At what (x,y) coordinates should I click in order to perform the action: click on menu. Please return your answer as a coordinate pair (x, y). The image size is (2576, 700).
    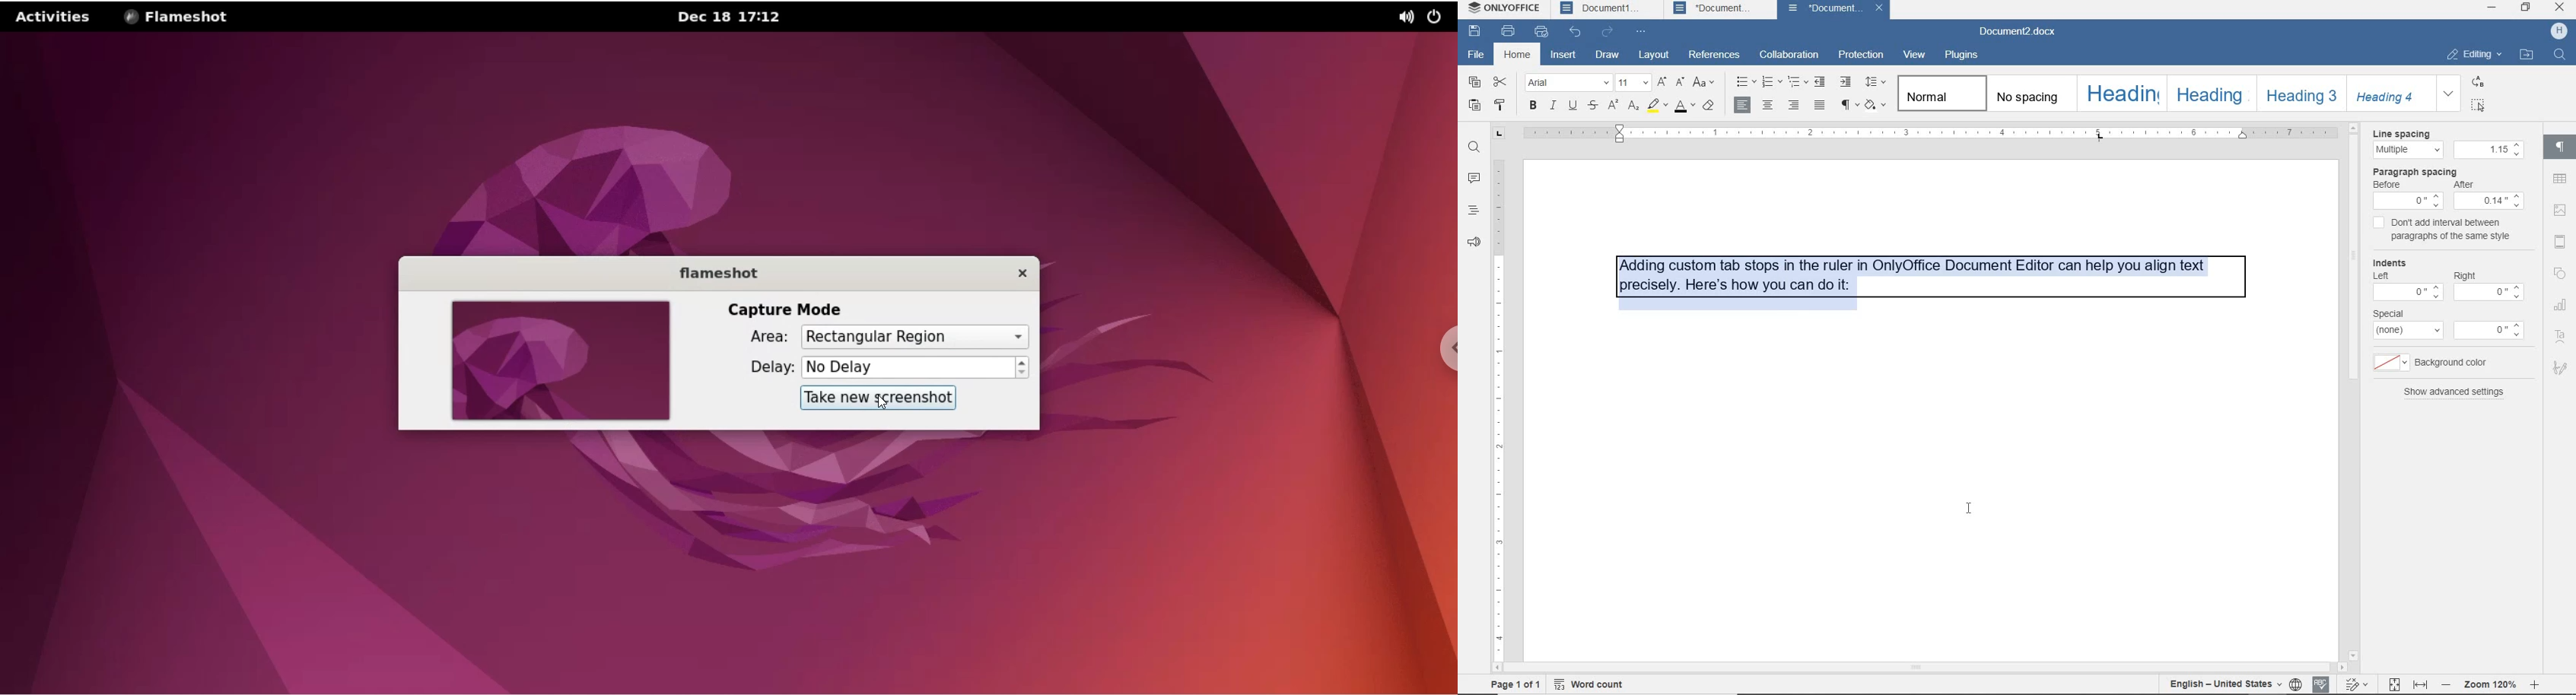
    Looking at the image, I should click on (2409, 332).